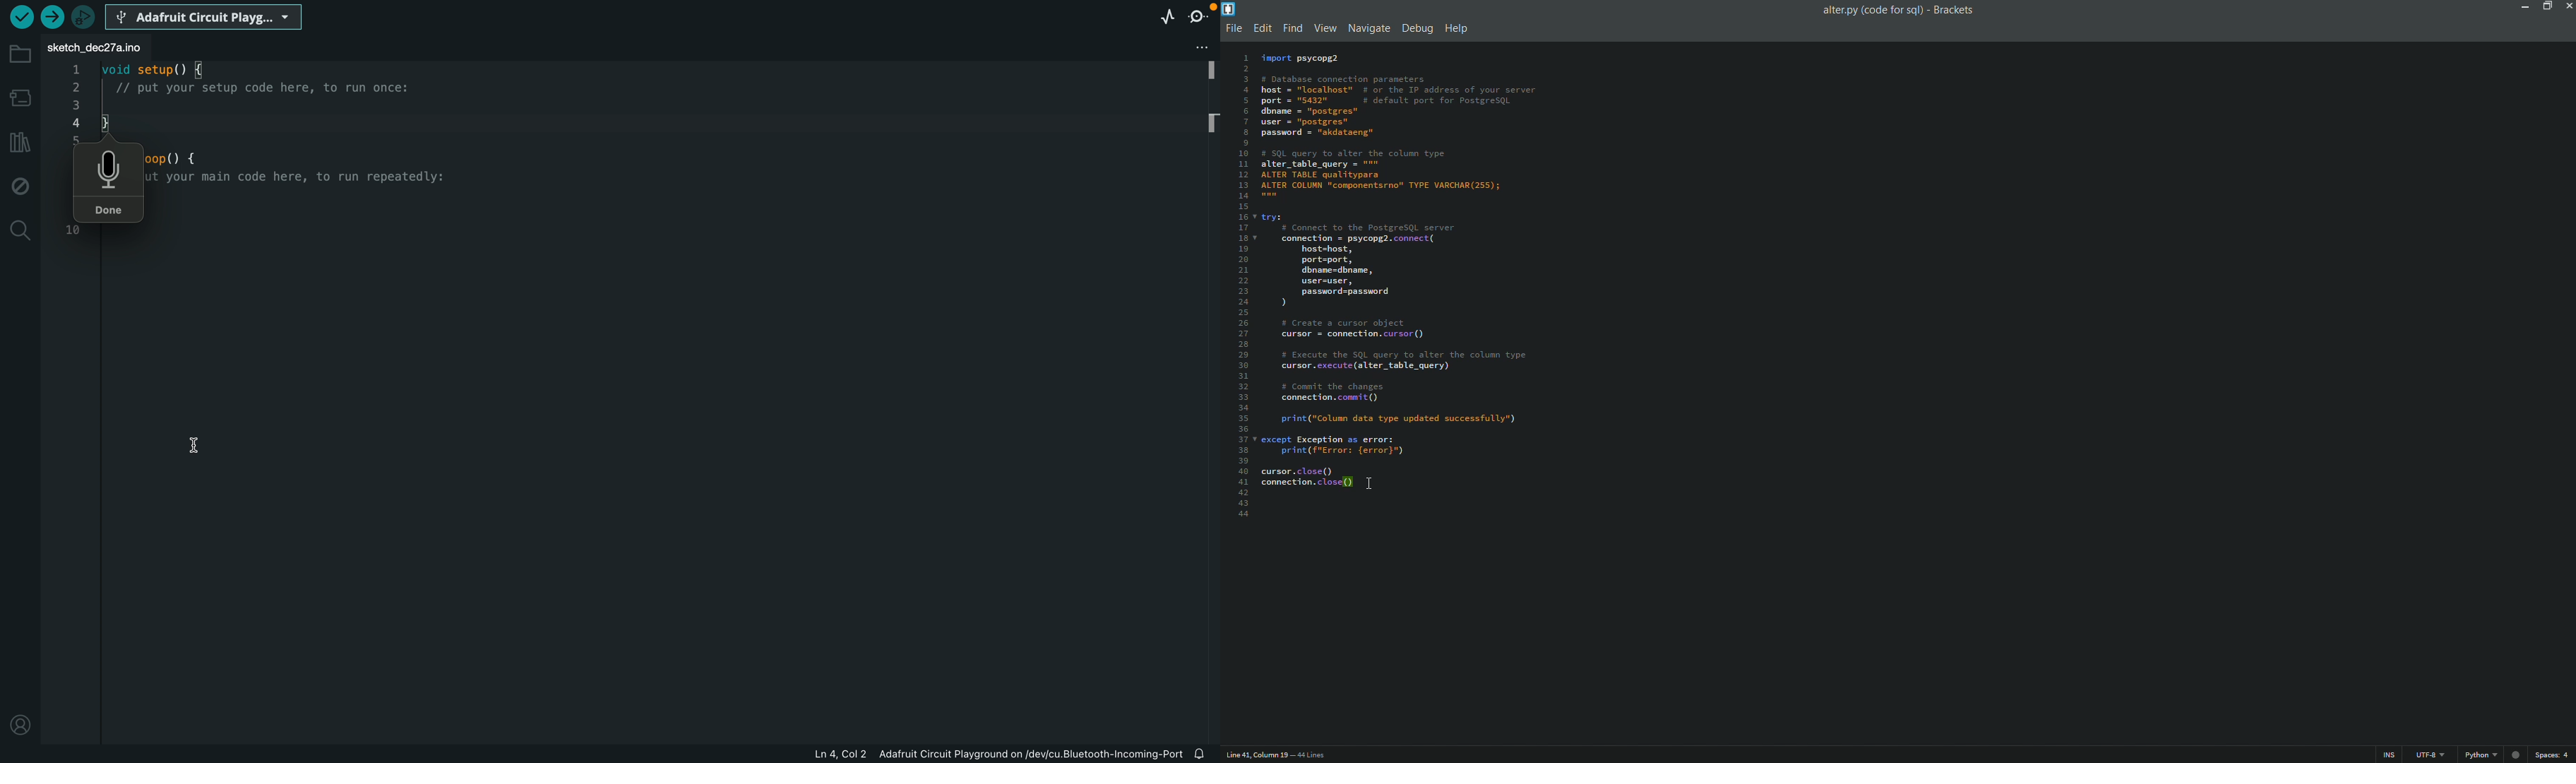  What do you see at coordinates (2522, 6) in the screenshot?
I see `minimize` at bounding box center [2522, 6].